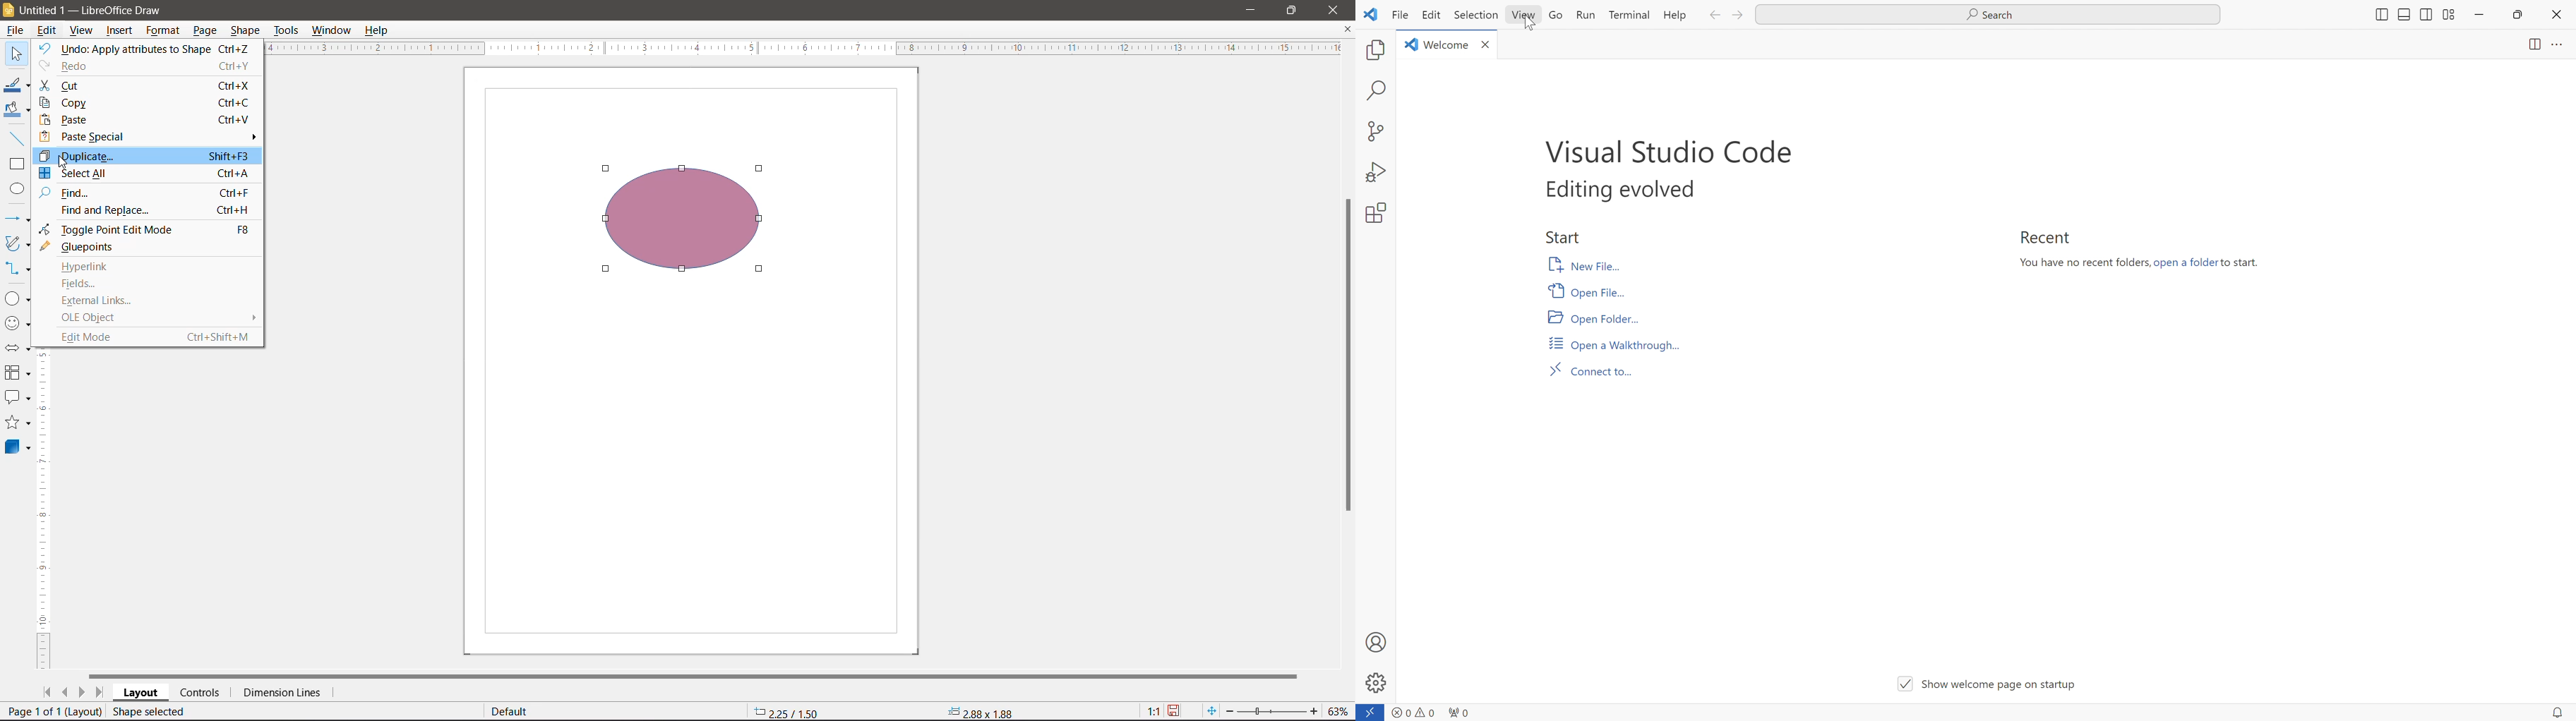 The image size is (2576, 728). Describe the element at coordinates (49, 30) in the screenshot. I see `Edit` at that location.